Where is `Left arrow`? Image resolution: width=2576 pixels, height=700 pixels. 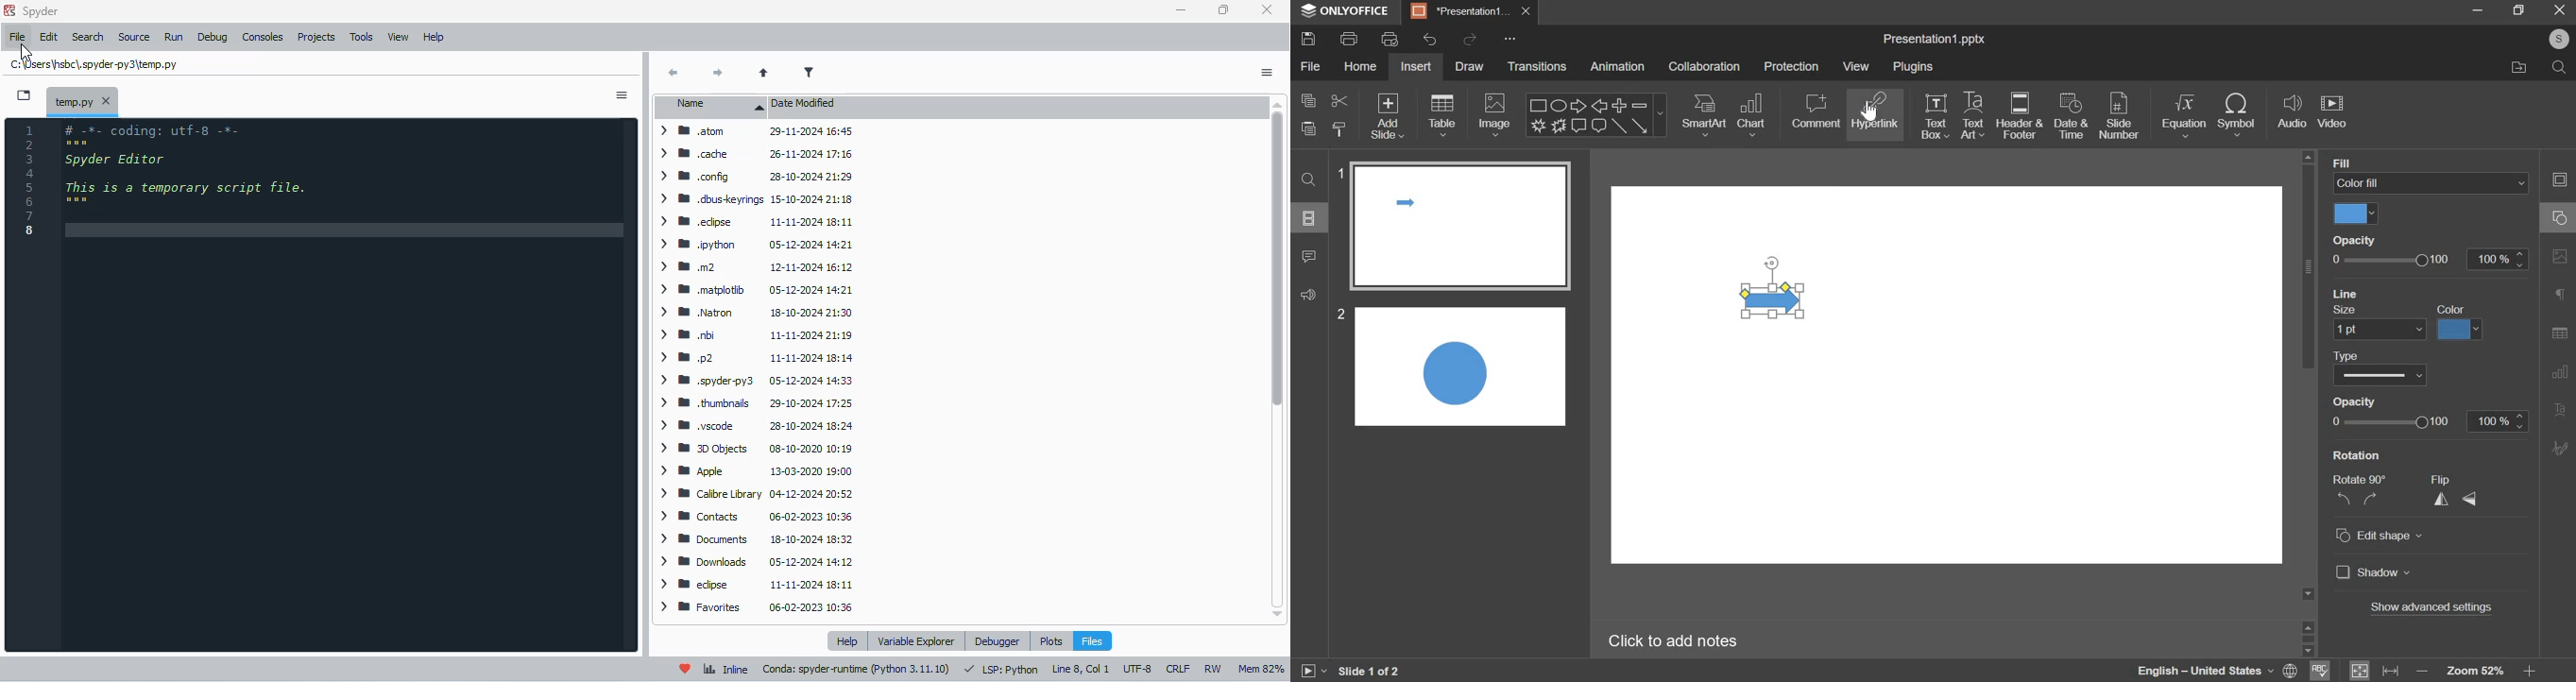
Left arrow is located at coordinates (1600, 105).